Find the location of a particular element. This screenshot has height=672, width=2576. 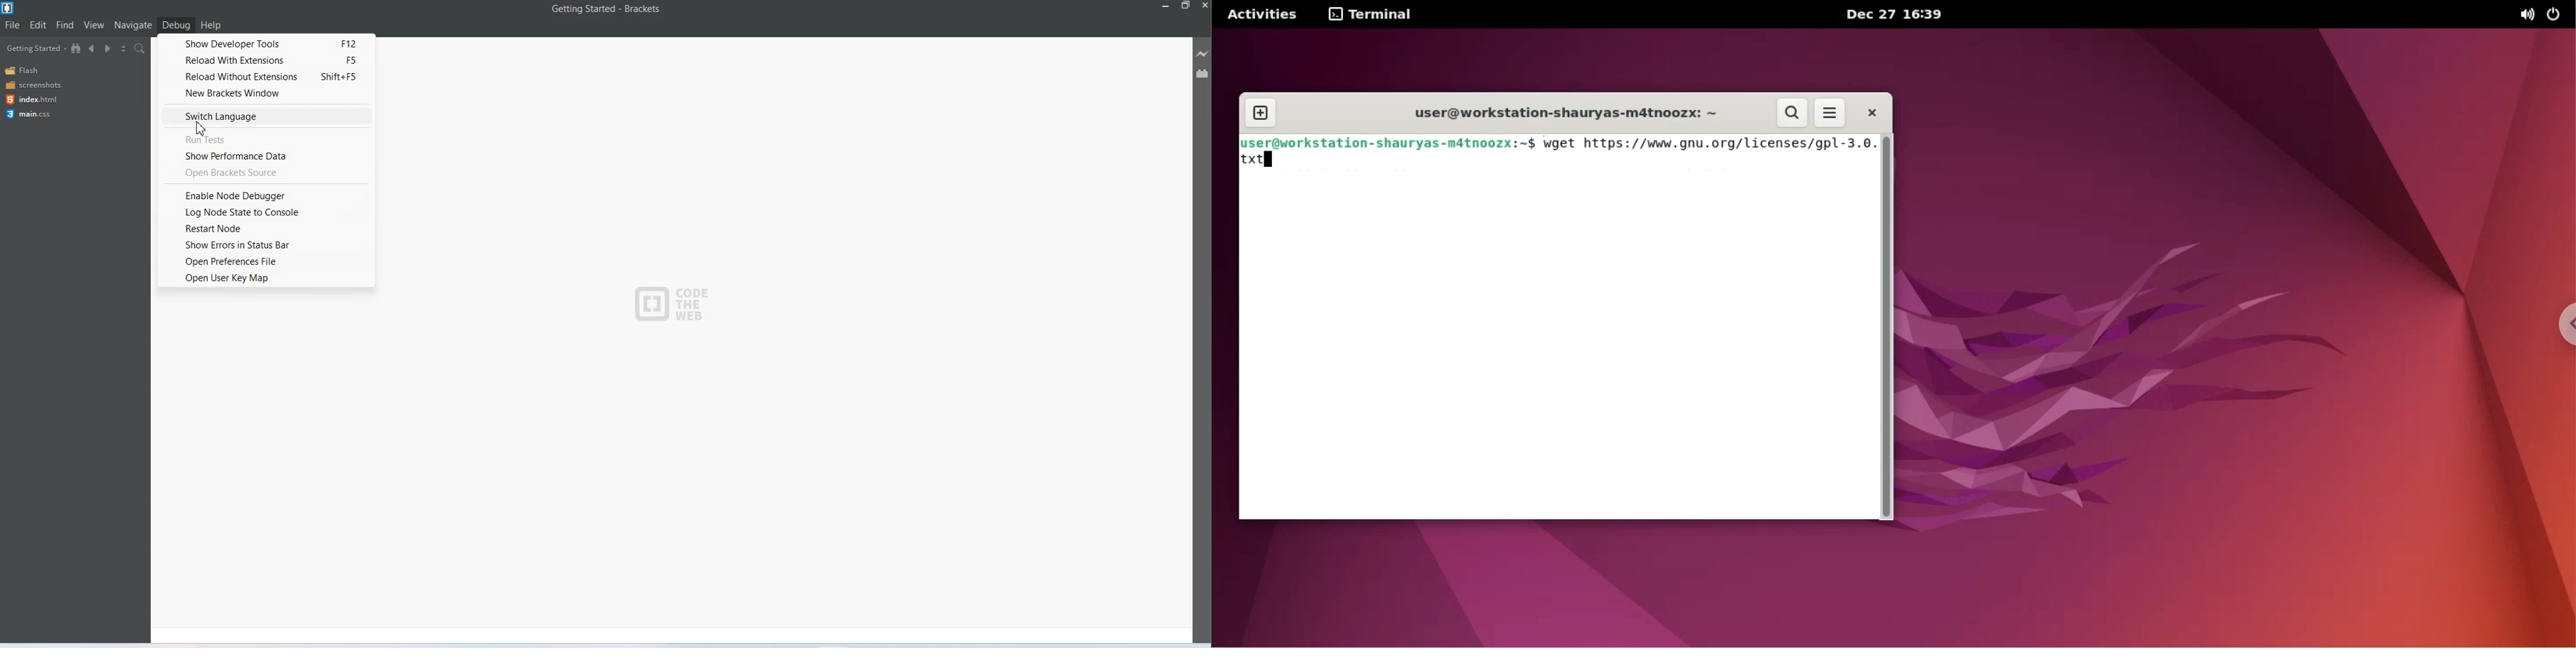

Show developer tools is located at coordinates (265, 43).